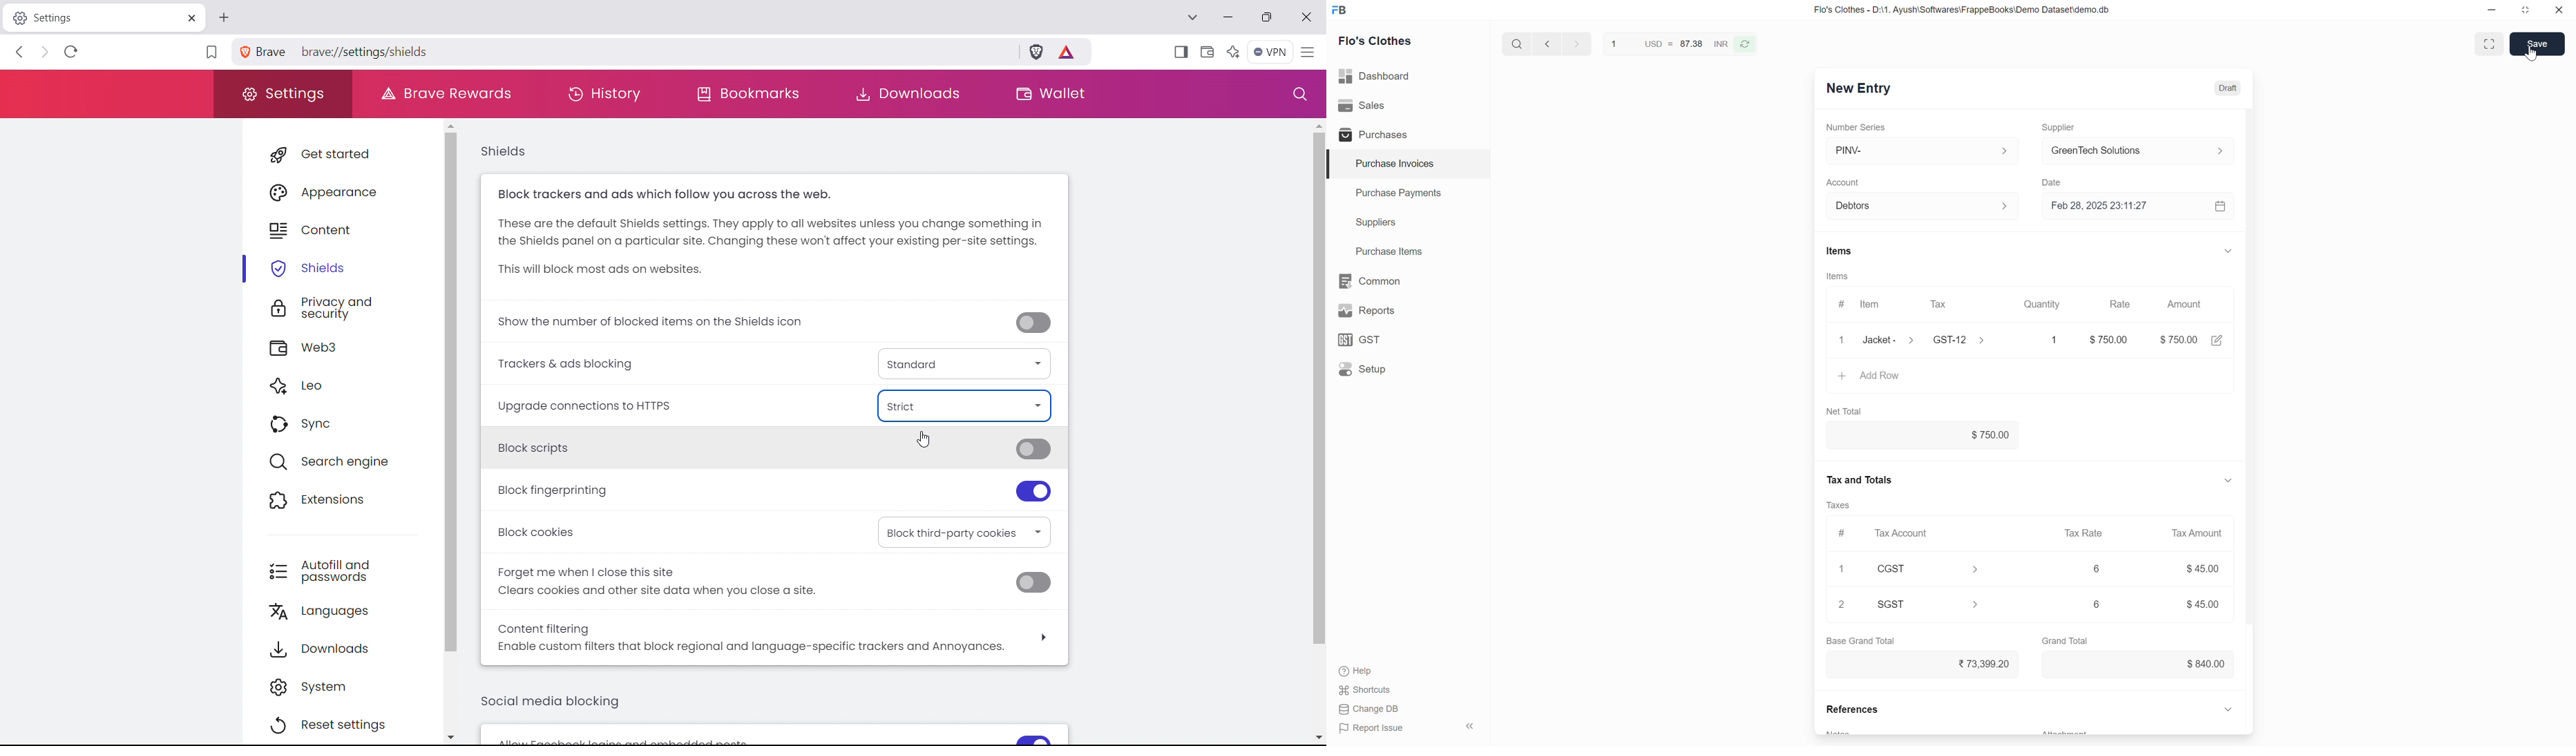 The height and width of the screenshot is (756, 2576). Describe the element at coordinates (1923, 435) in the screenshot. I see `$102.99` at that location.